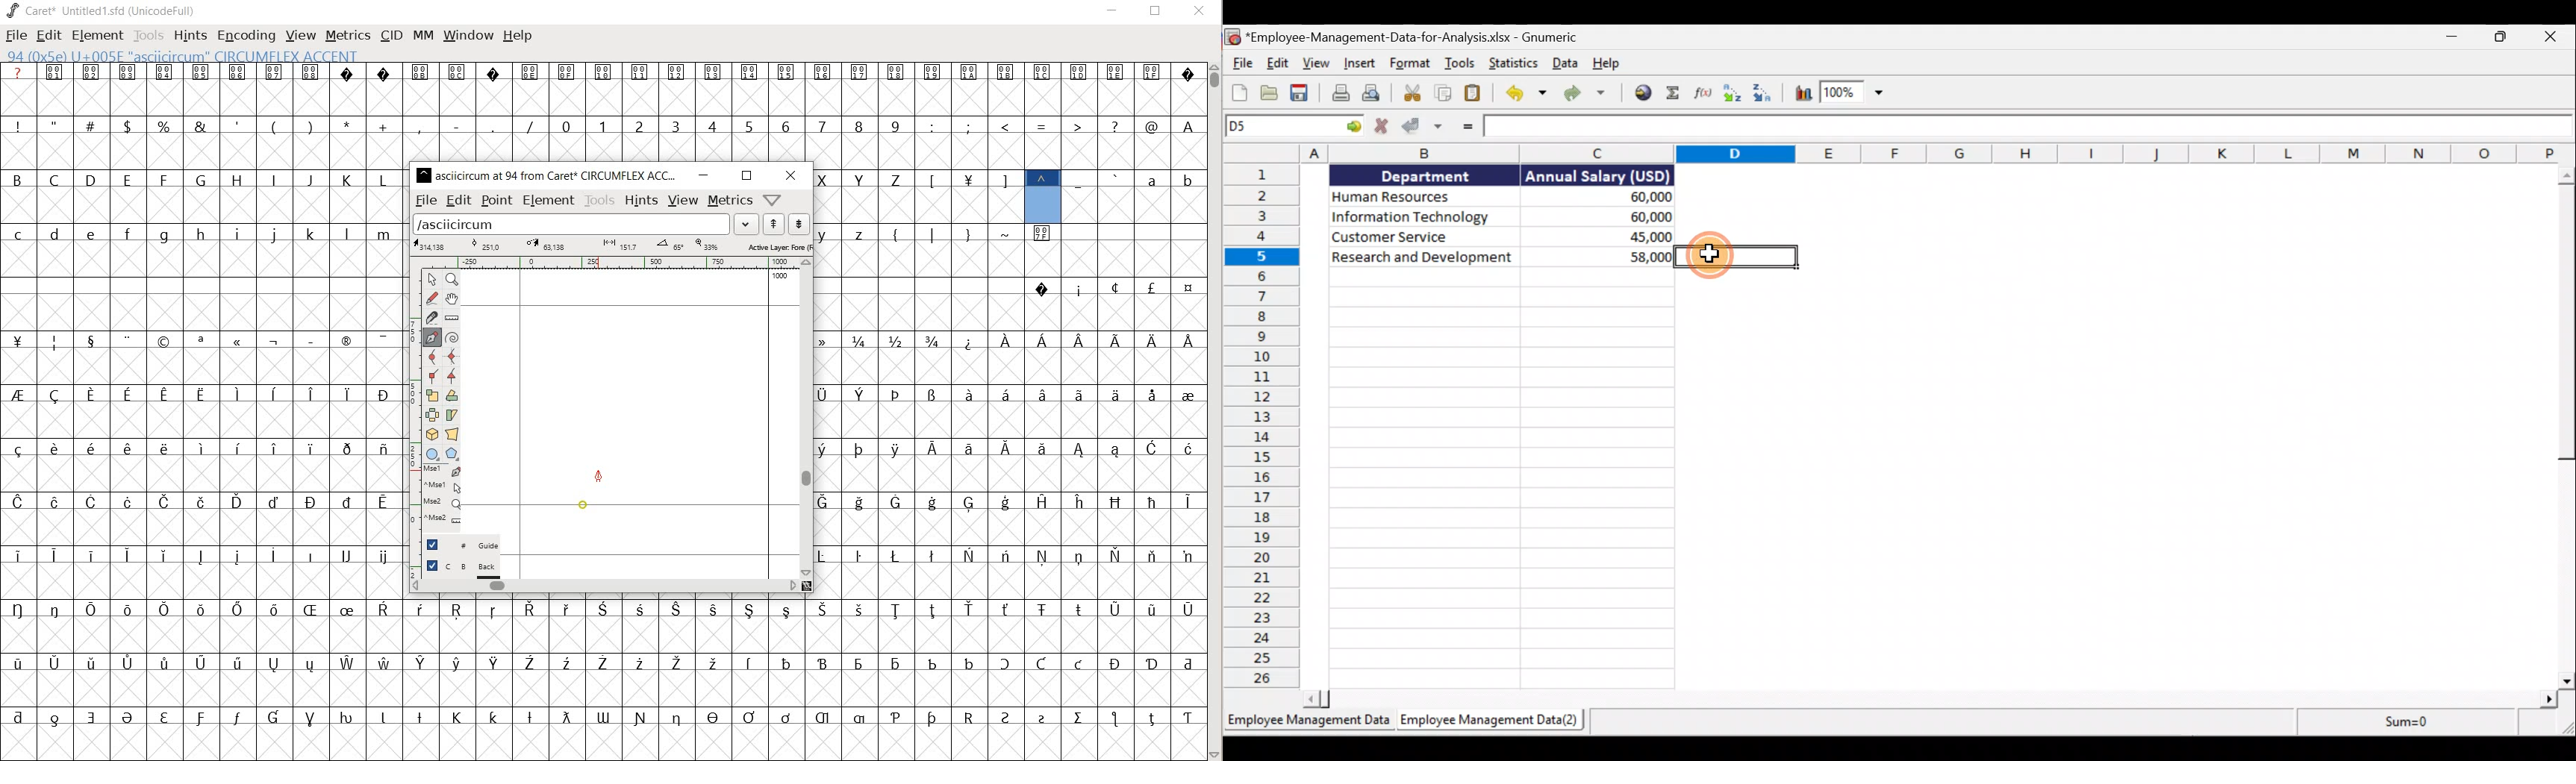  Describe the element at coordinates (1156, 14) in the screenshot. I see `RESTORE DOWN` at that location.